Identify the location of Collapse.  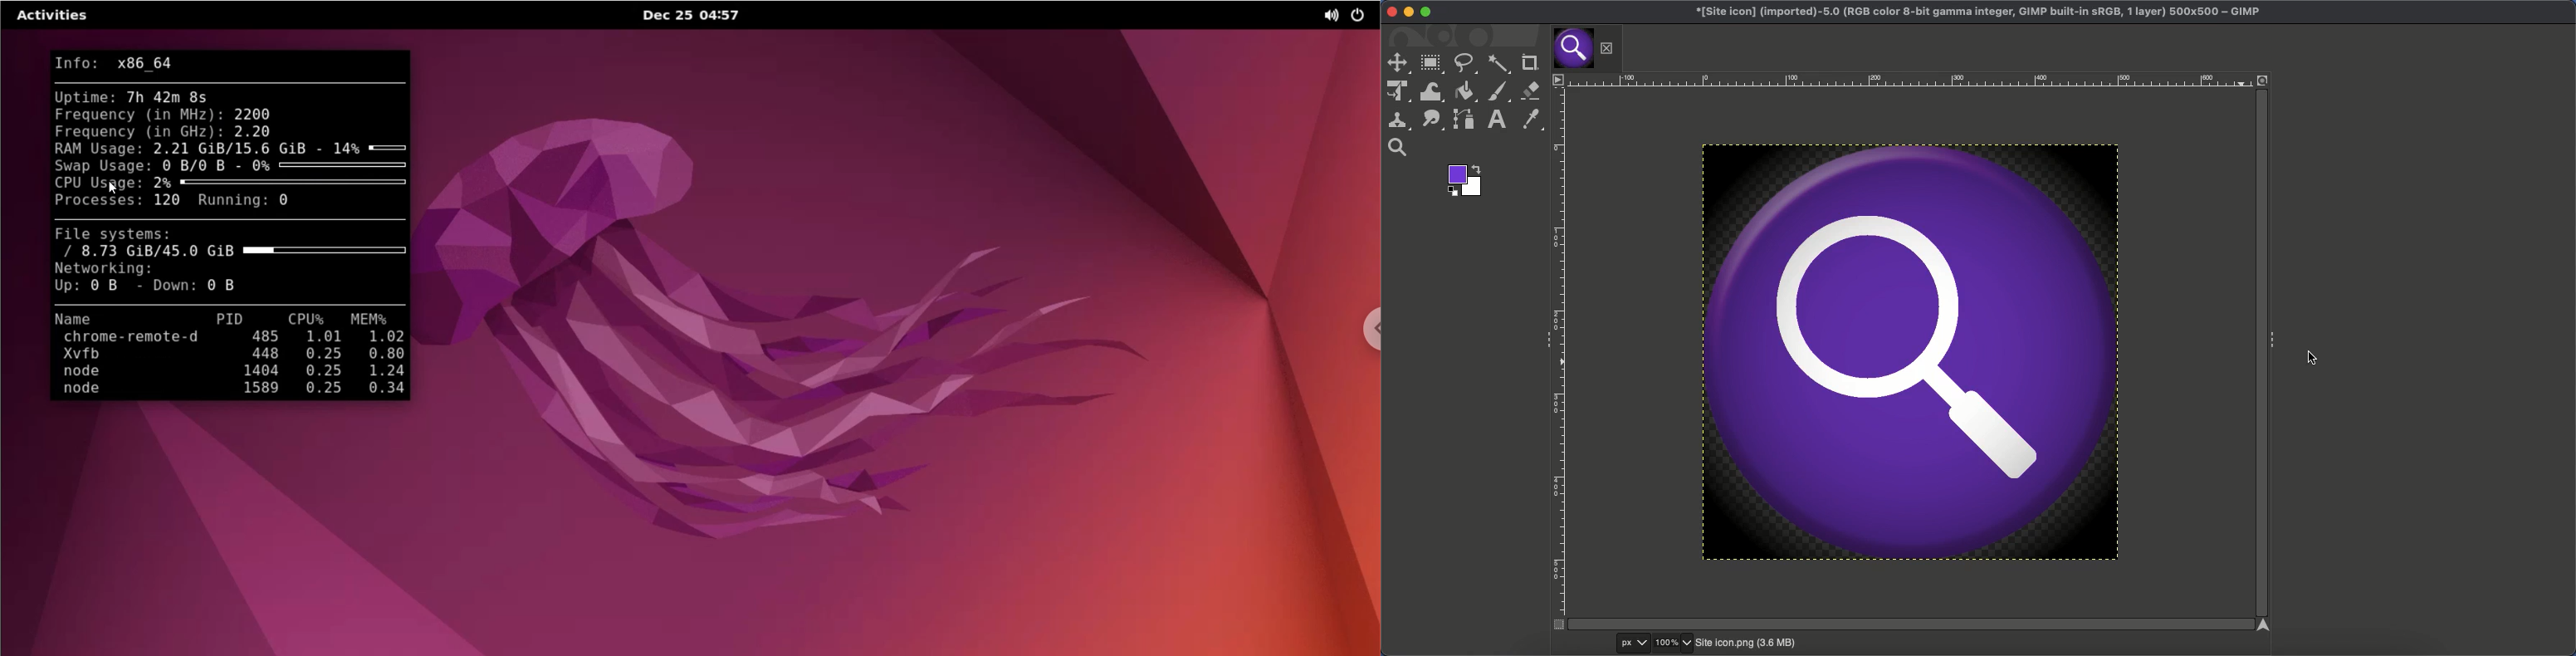
(1543, 338).